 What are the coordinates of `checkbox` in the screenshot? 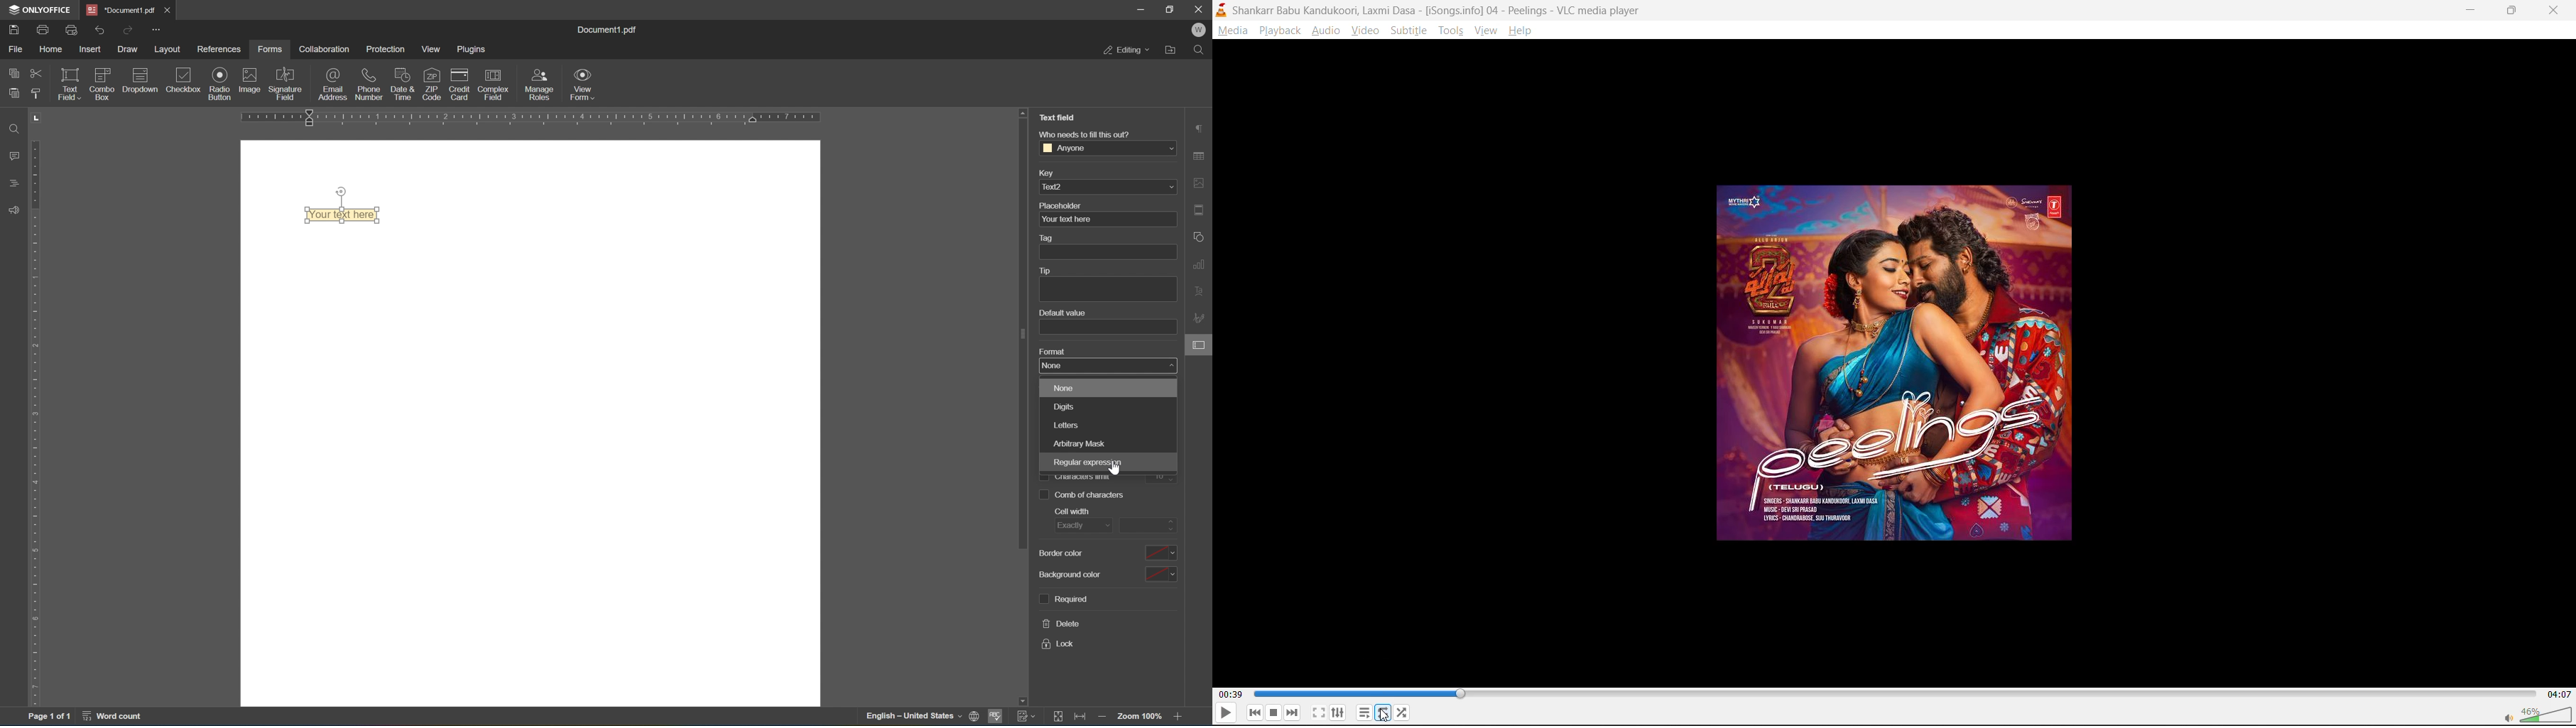 It's located at (185, 79).